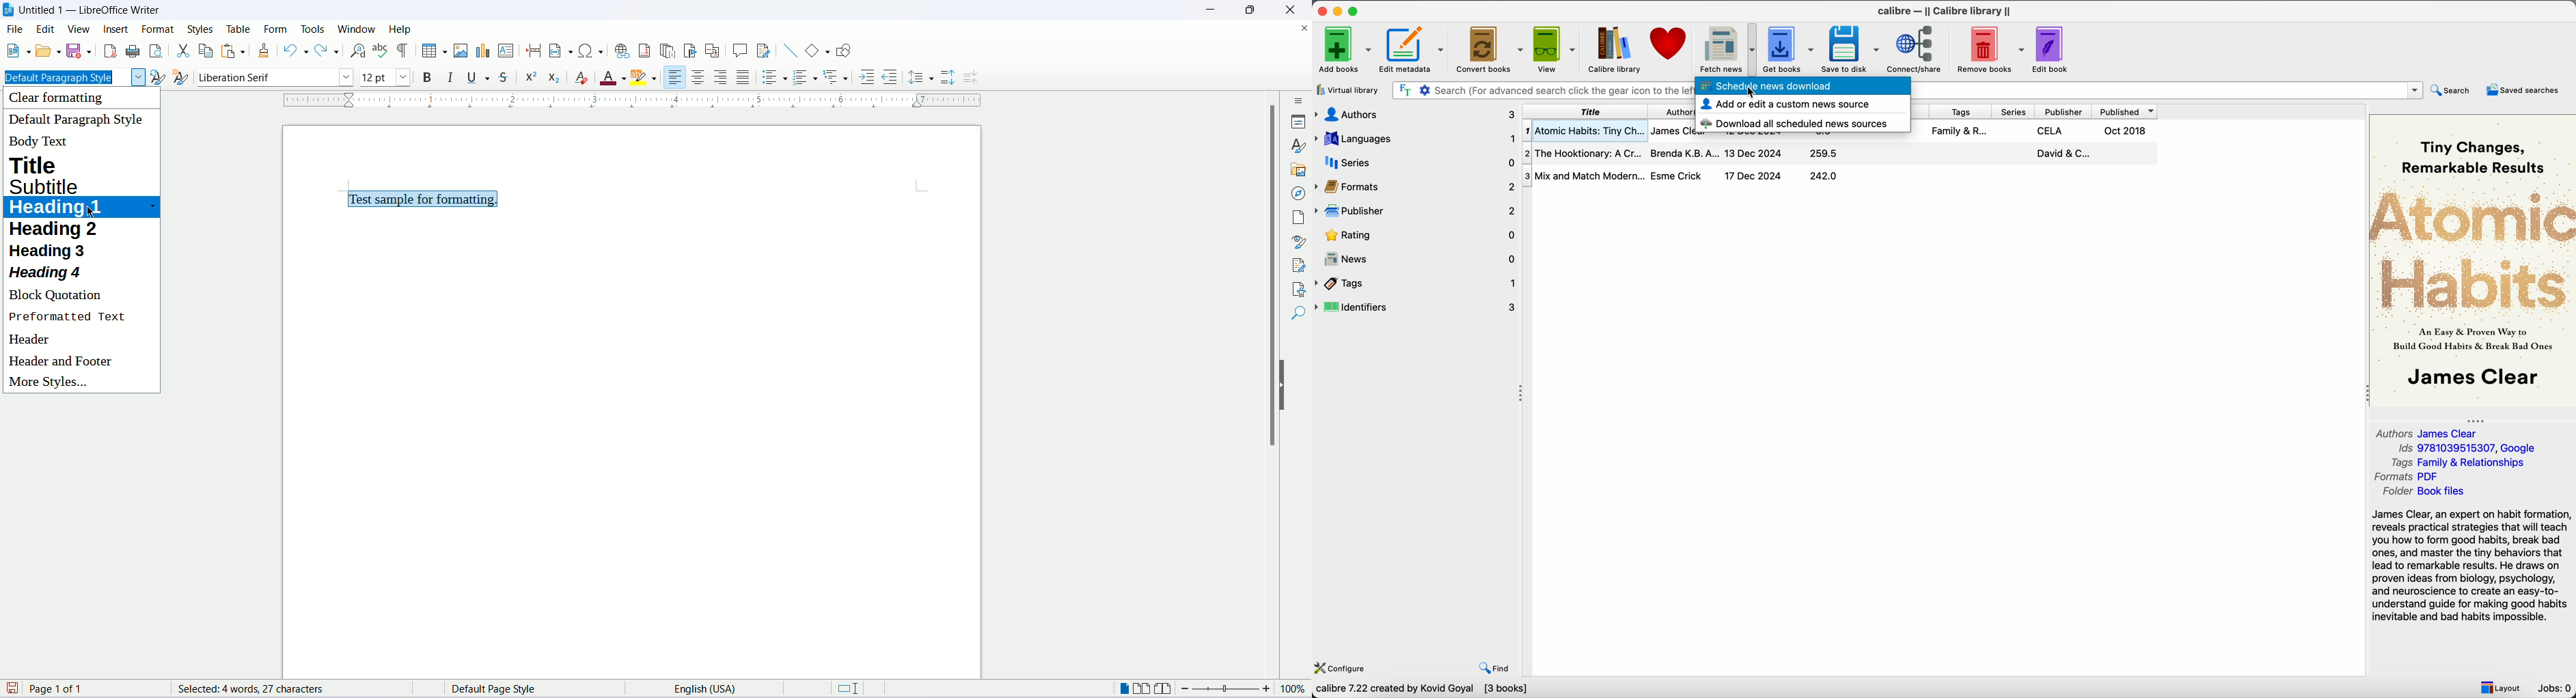 This screenshot has width=2576, height=700. Describe the element at coordinates (46, 51) in the screenshot. I see `open` at that location.